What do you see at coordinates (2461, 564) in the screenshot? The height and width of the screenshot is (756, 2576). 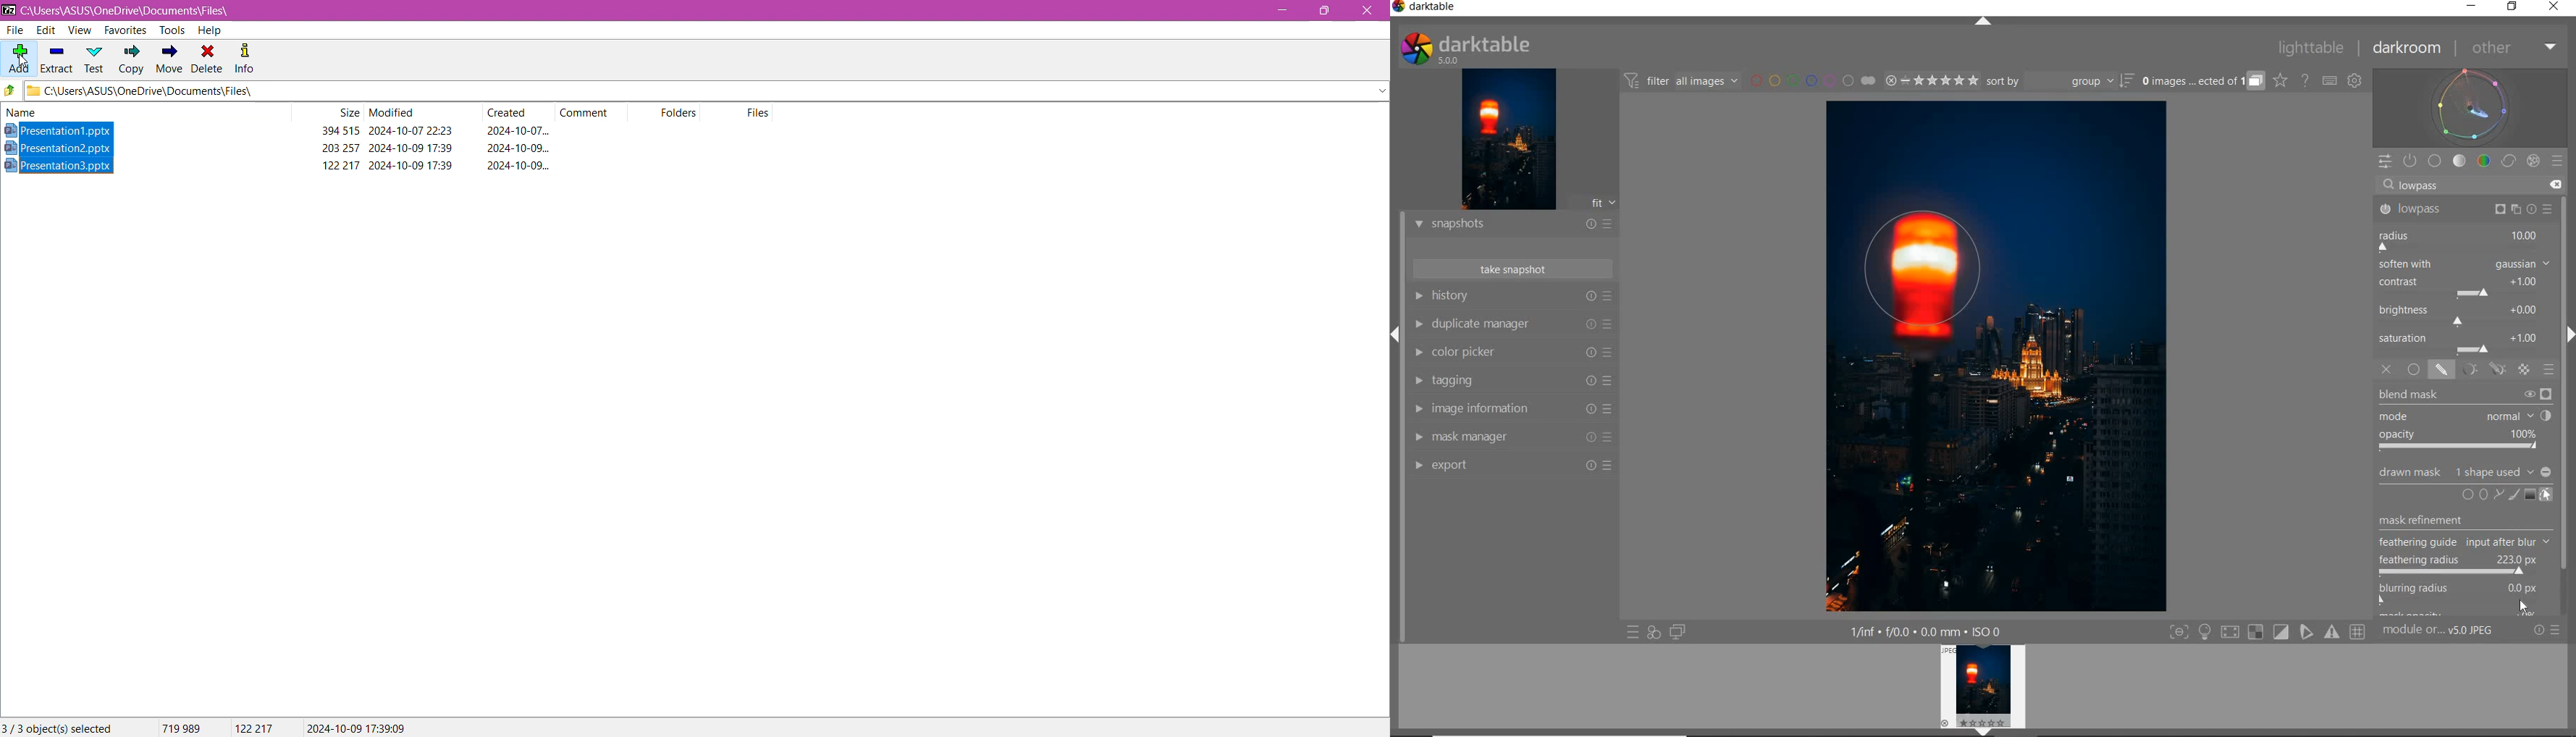 I see `FEATHERING RADIUS ADJUSTED` at bounding box center [2461, 564].